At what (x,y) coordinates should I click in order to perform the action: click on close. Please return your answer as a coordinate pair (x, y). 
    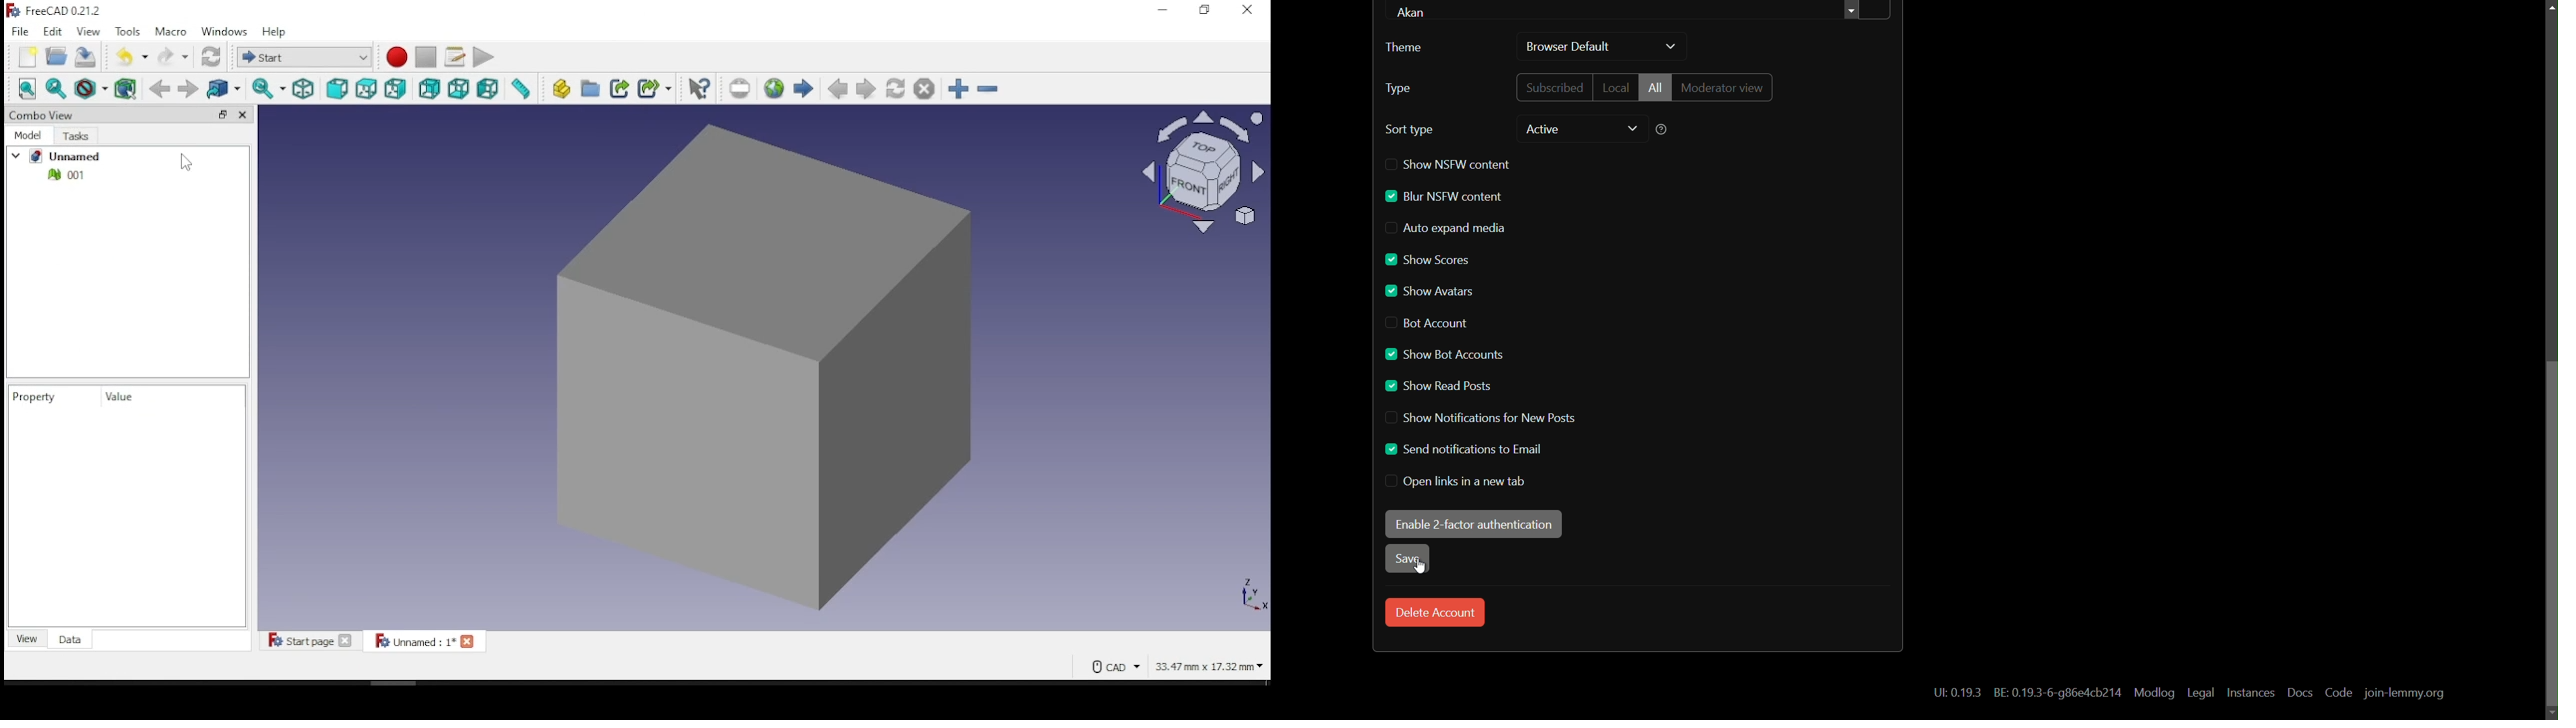
    Looking at the image, I should click on (1248, 10).